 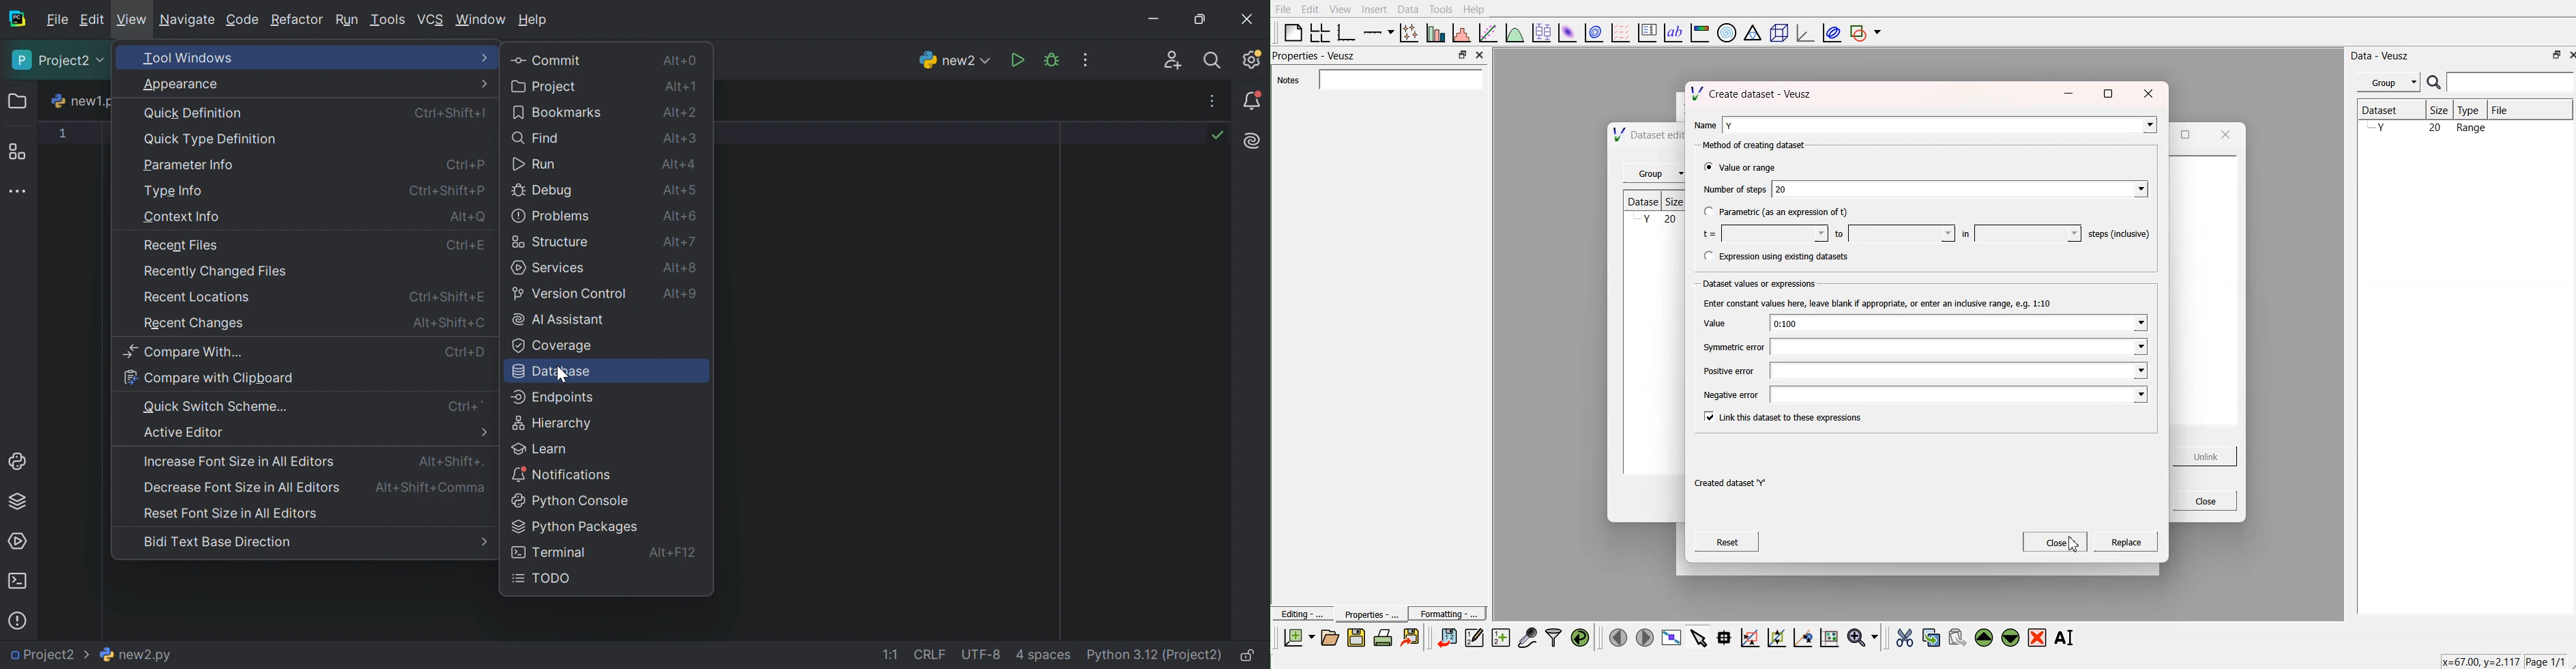 What do you see at coordinates (575, 527) in the screenshot?
I see `Python packages` at bounding box center [575, 527].